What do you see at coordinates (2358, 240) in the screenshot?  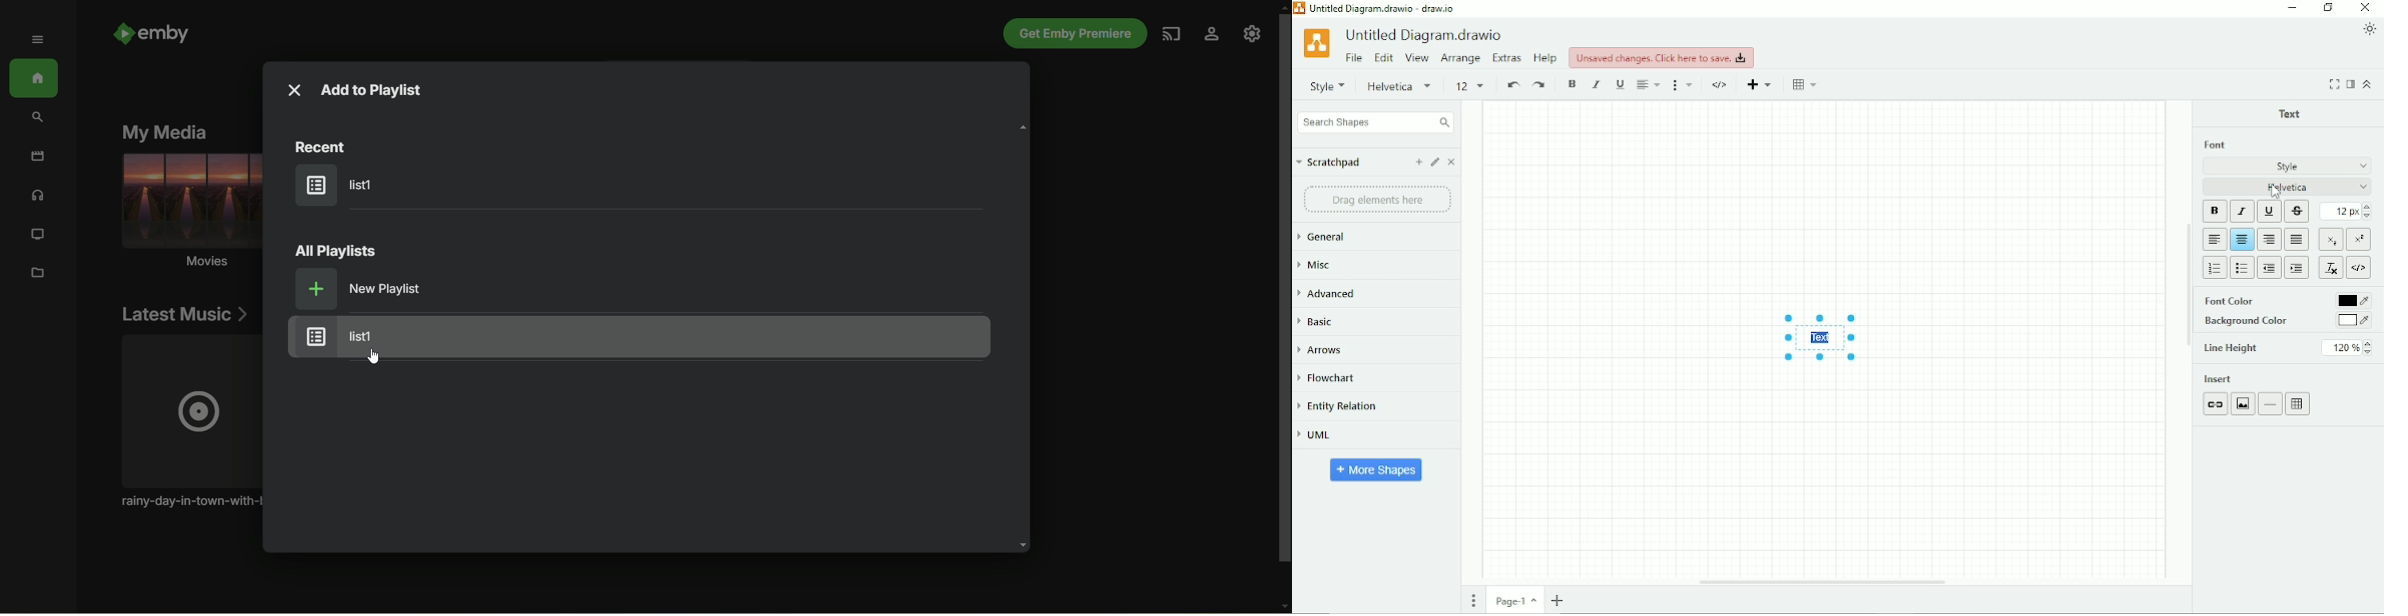 I see `Superscript` at bounding box center [2358, 240].